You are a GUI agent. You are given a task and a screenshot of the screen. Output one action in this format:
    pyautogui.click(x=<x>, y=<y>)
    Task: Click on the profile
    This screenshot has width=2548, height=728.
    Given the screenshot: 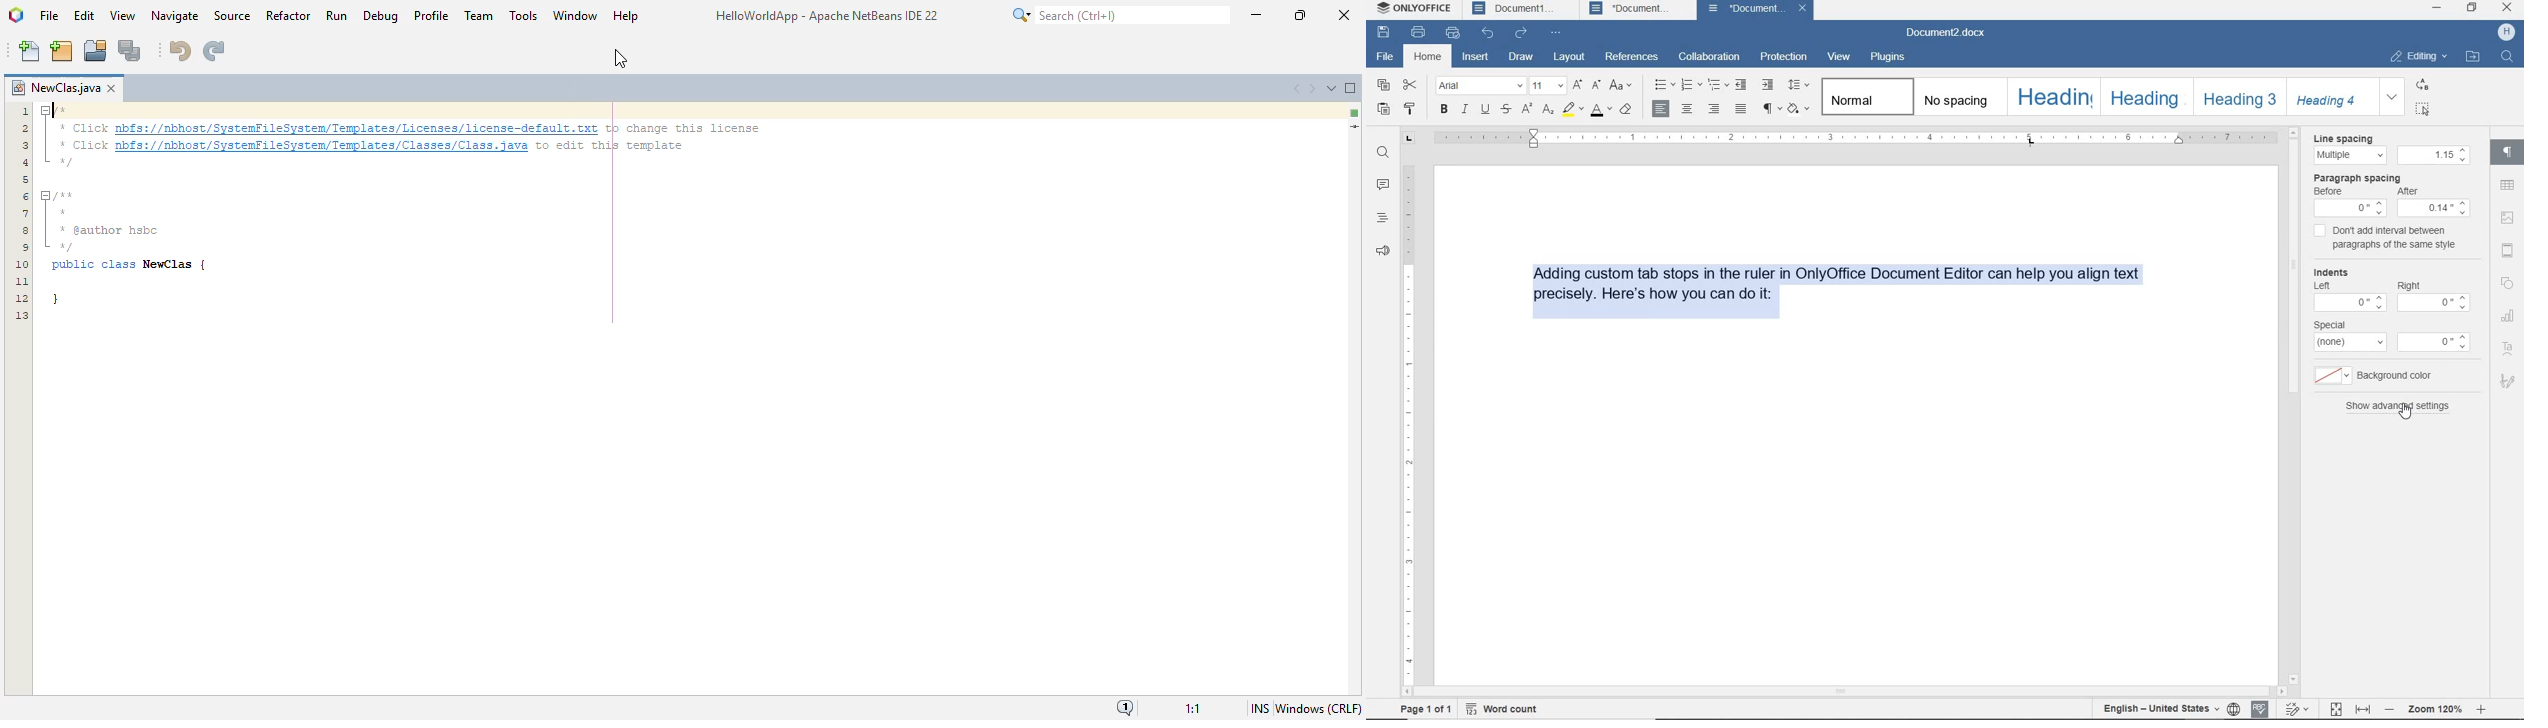 What is the action you would take?
    pyautogui.click(x=2508, y=31)
    